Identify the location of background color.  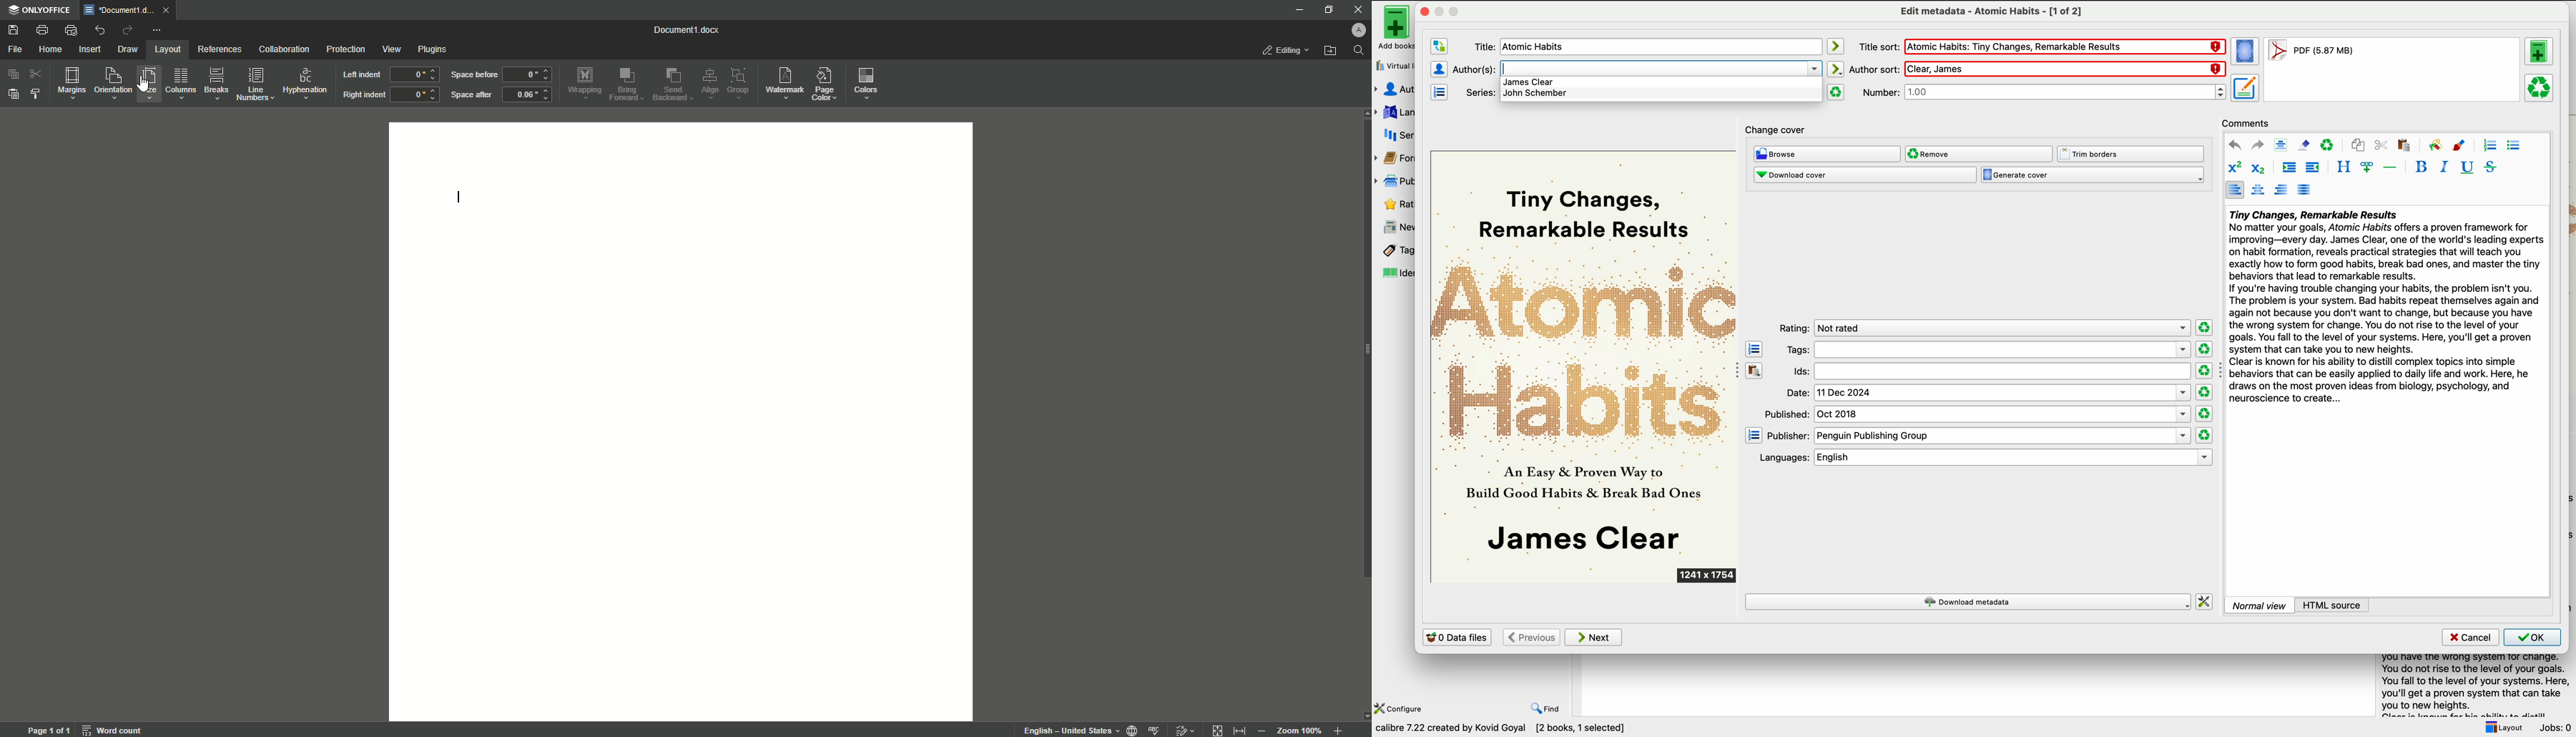
(2435, 145).